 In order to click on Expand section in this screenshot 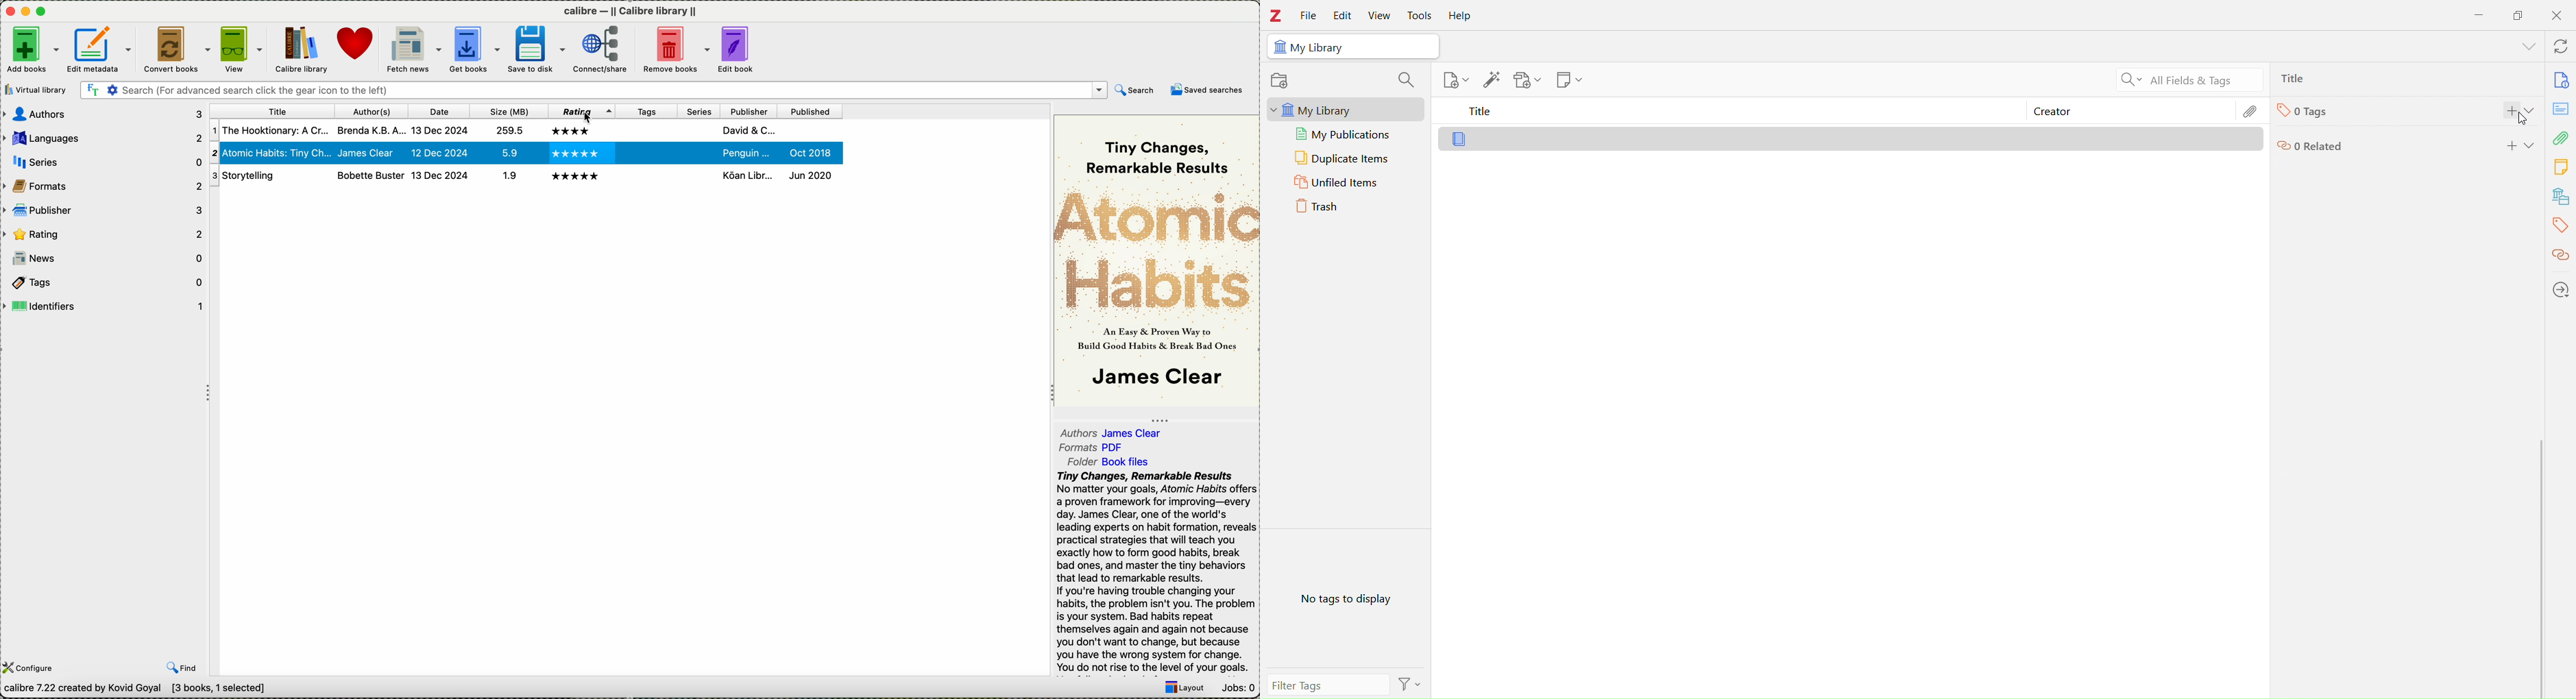, I will do `click(2531, 148)`.